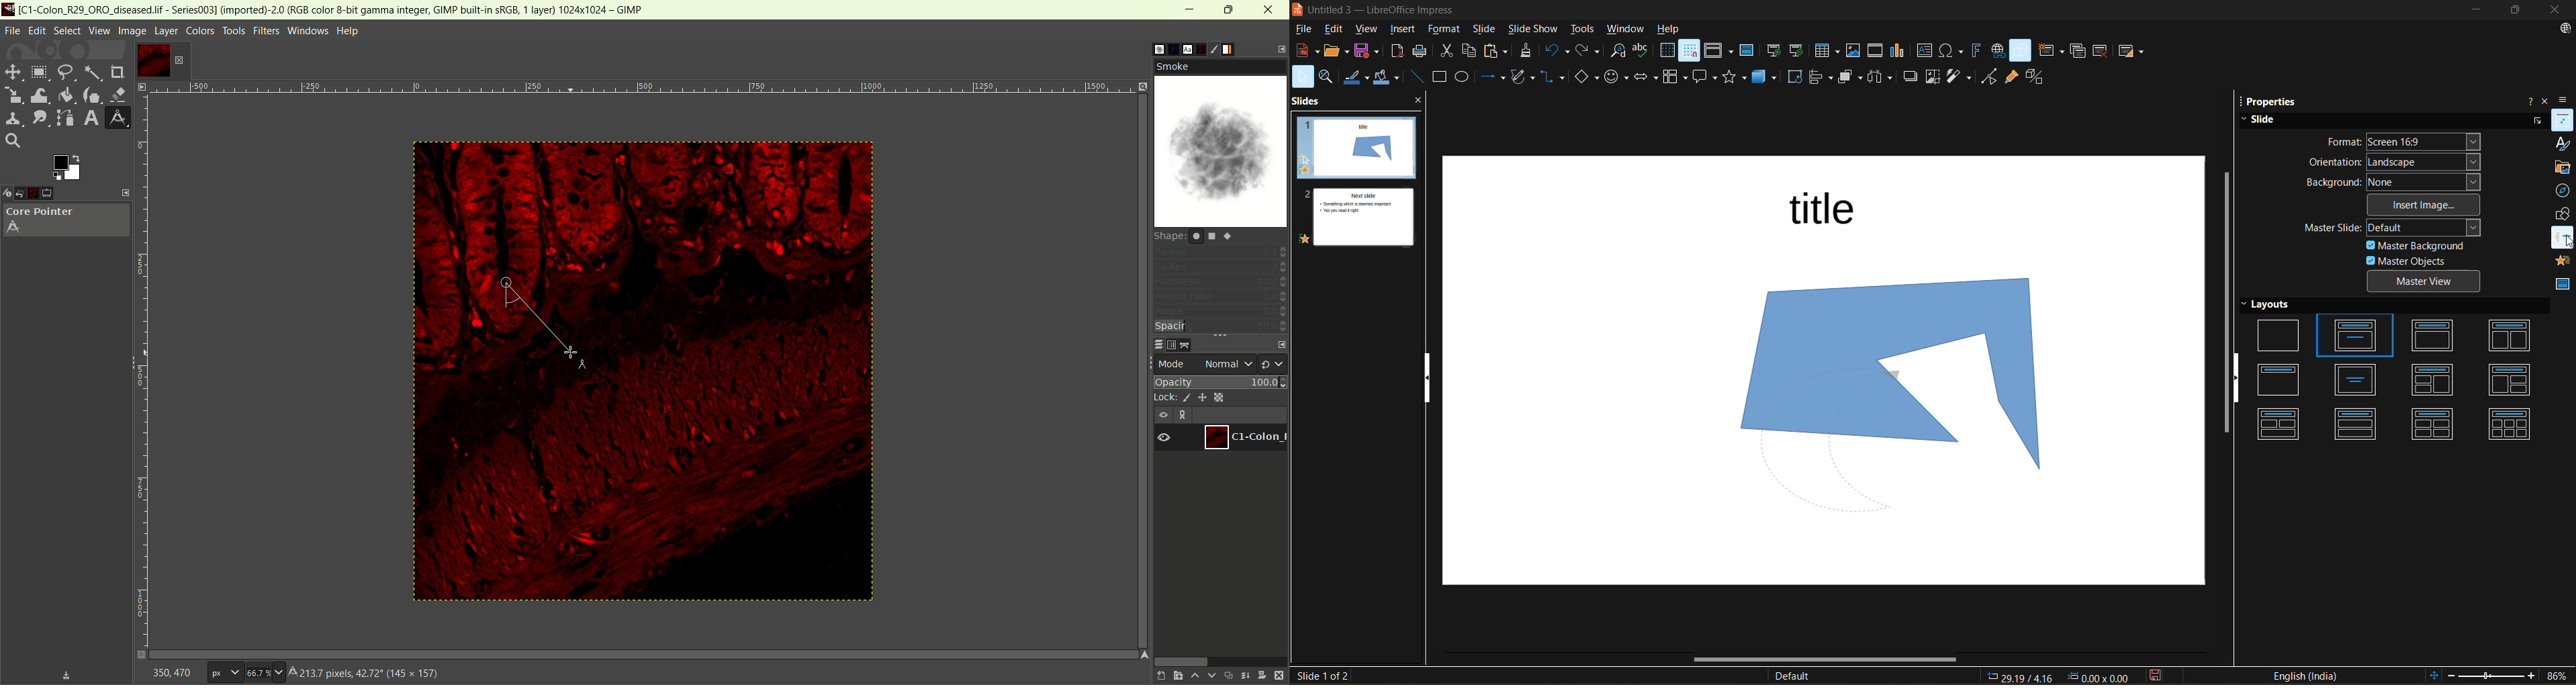 This screenshot has height=700, width=2576. I want to click on navigator, so click(2563, 192).